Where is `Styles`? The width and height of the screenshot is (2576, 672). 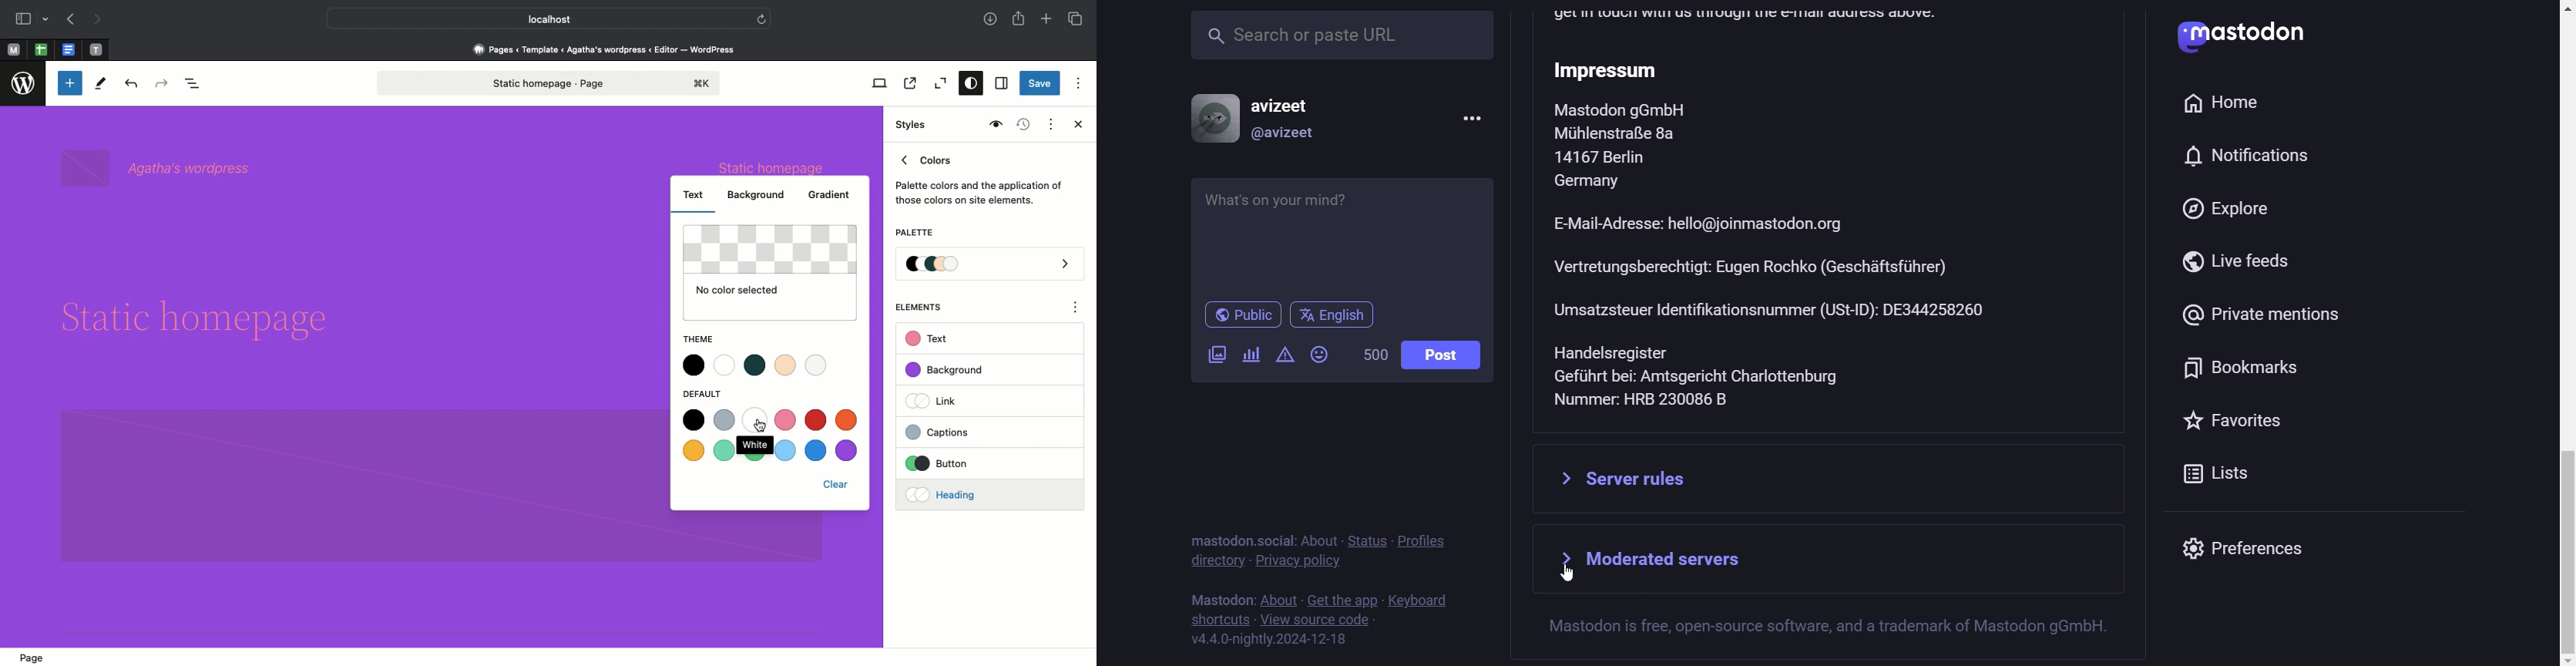 Styles is located at coordinates (967, 85).